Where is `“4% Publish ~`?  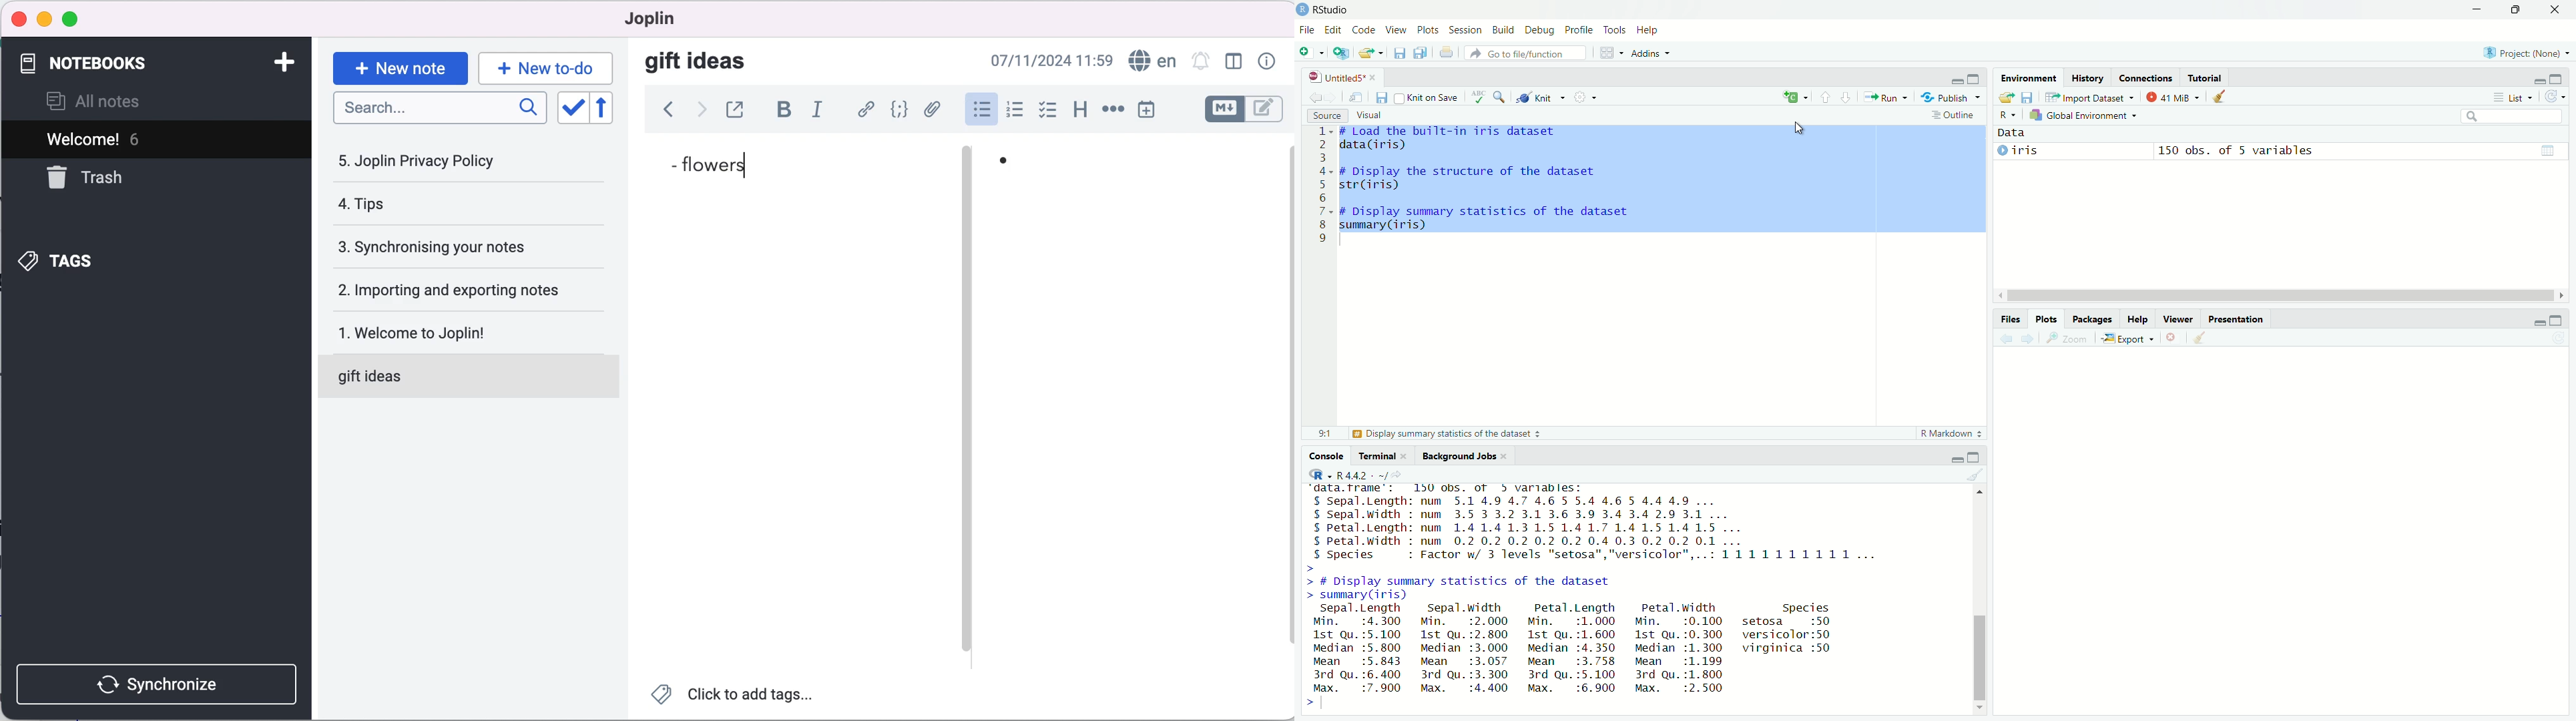 “4% Publish ~ is located at coordinates (1950, 96).